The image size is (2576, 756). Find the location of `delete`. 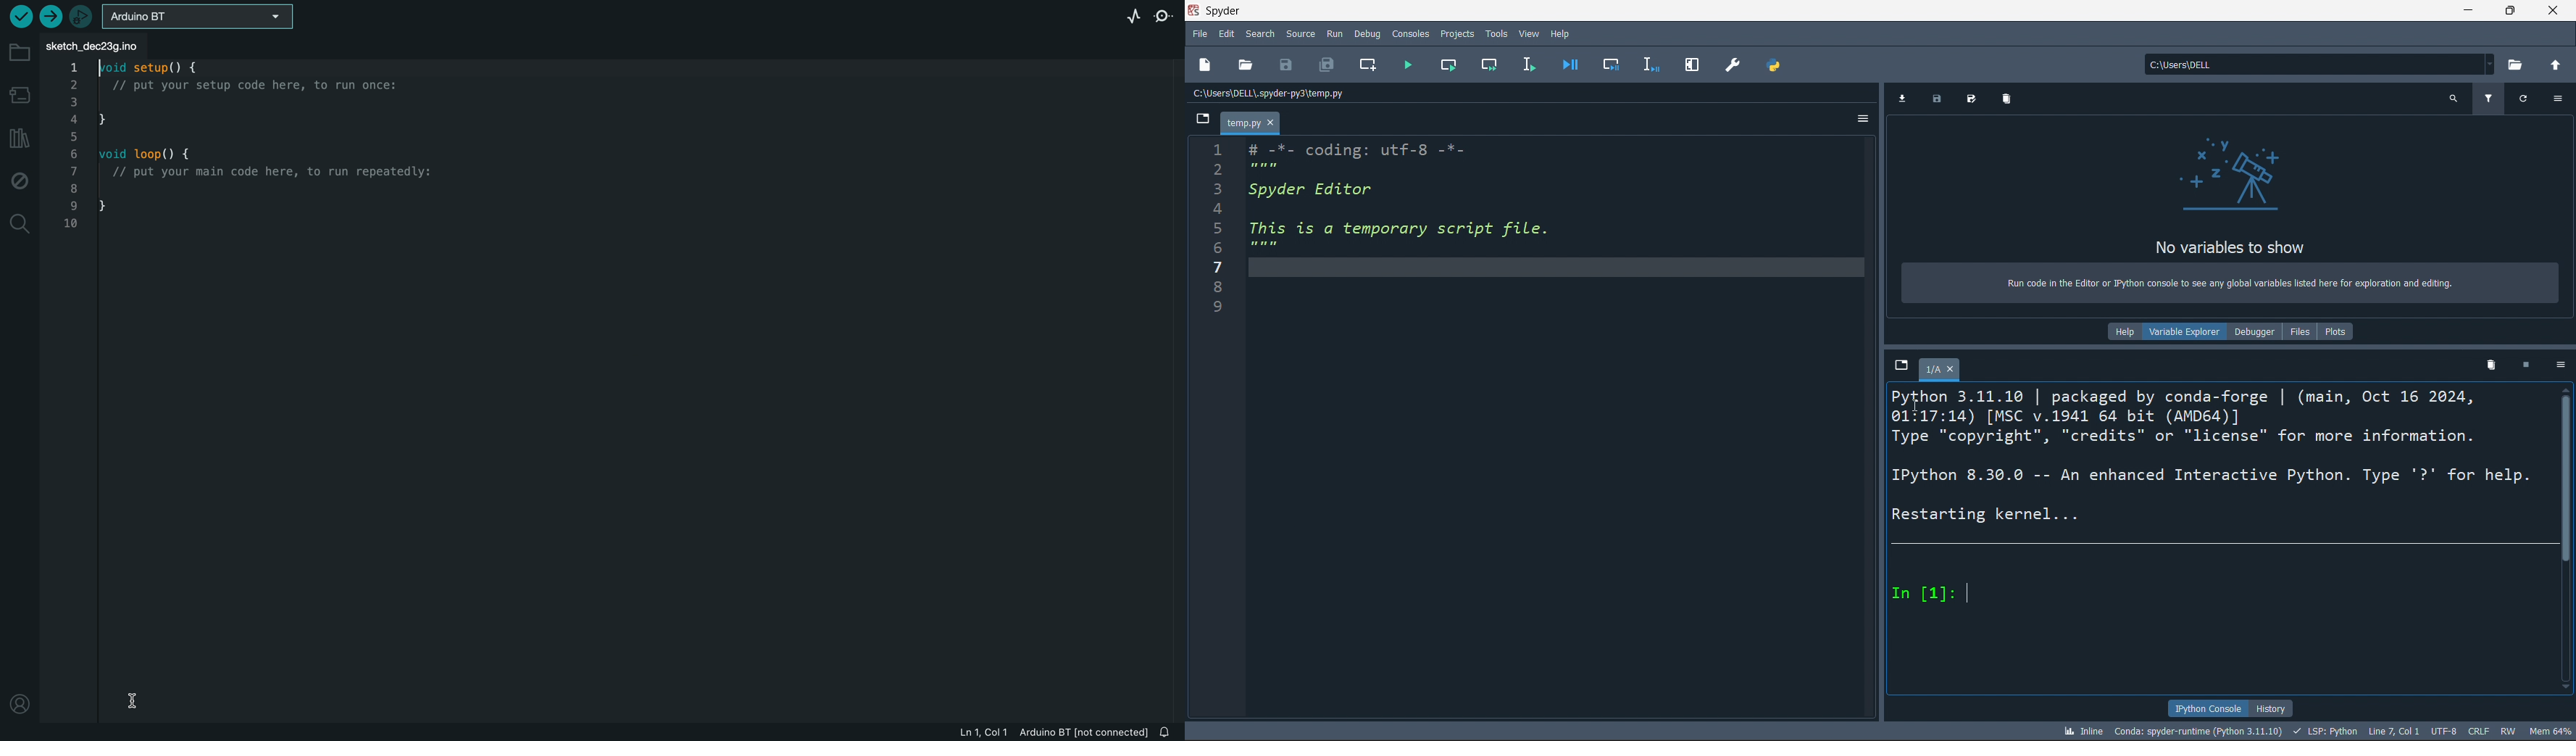

delete is located at coordinates (2008, 99).